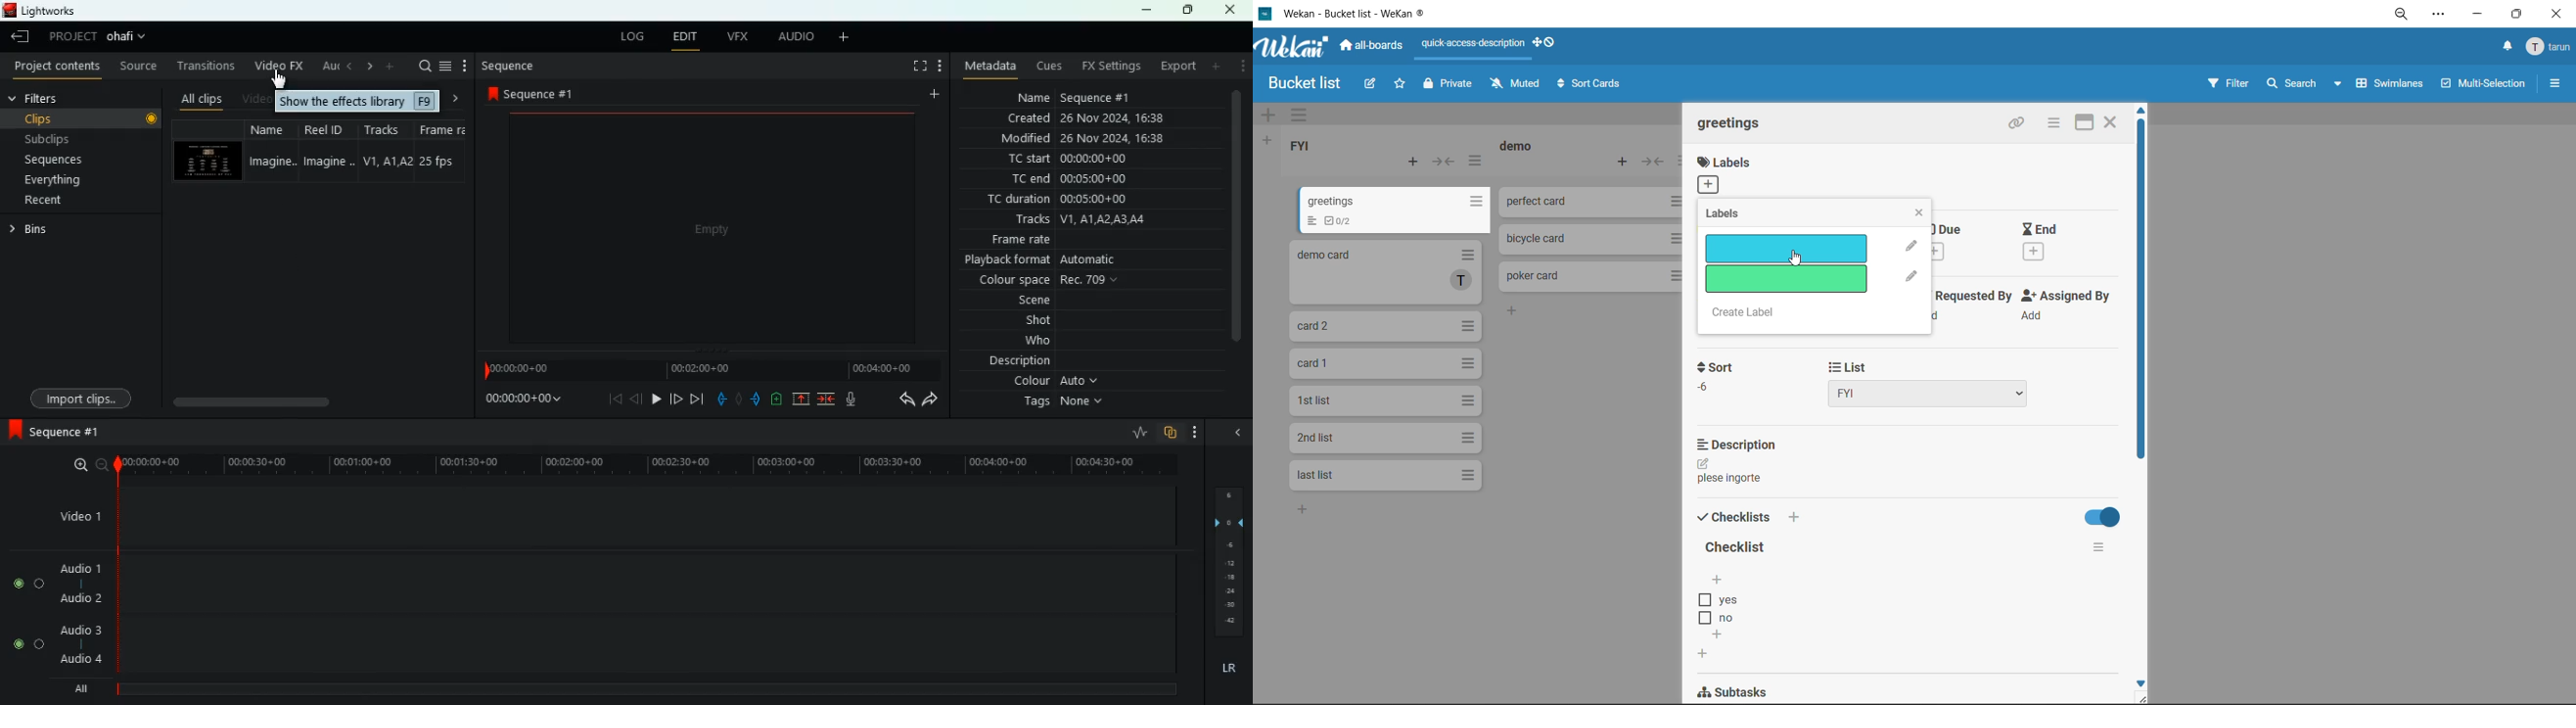 The height and width of the screenshot is (728, 2576). I want to click on advance, so click(673, 398).